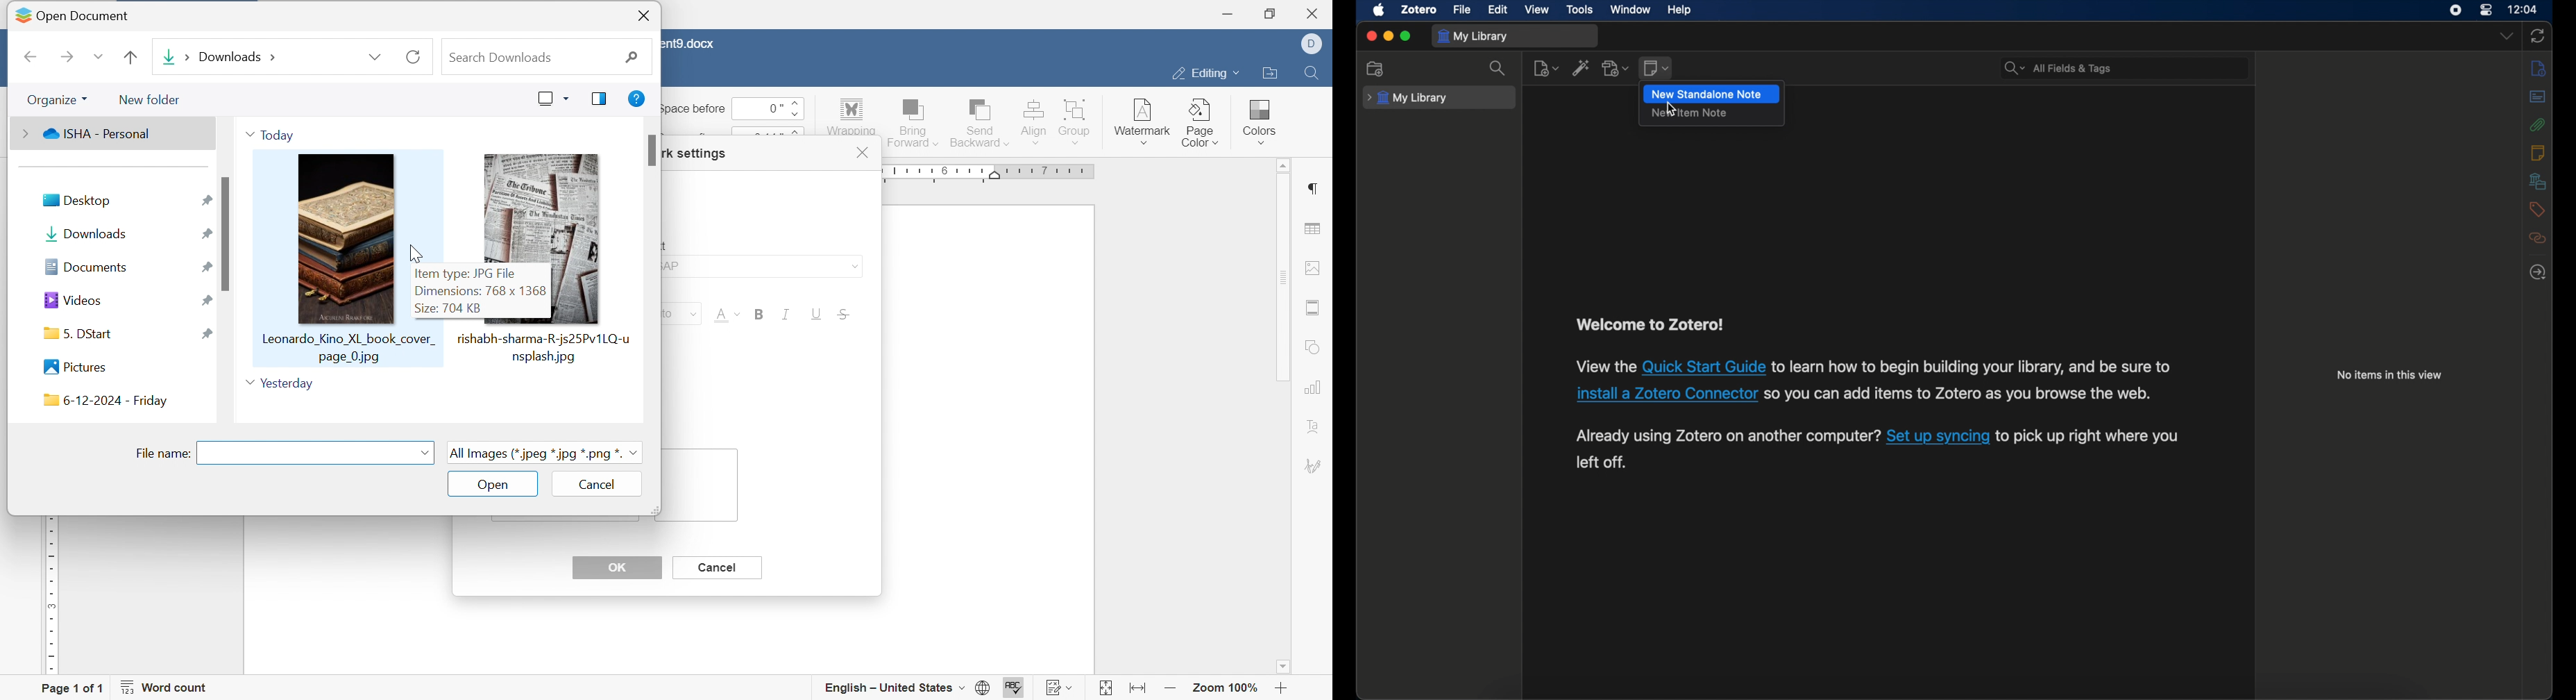 The width and height of the screenshot is (2576, 700). I want to click on dropdown, so click(2507, 36).